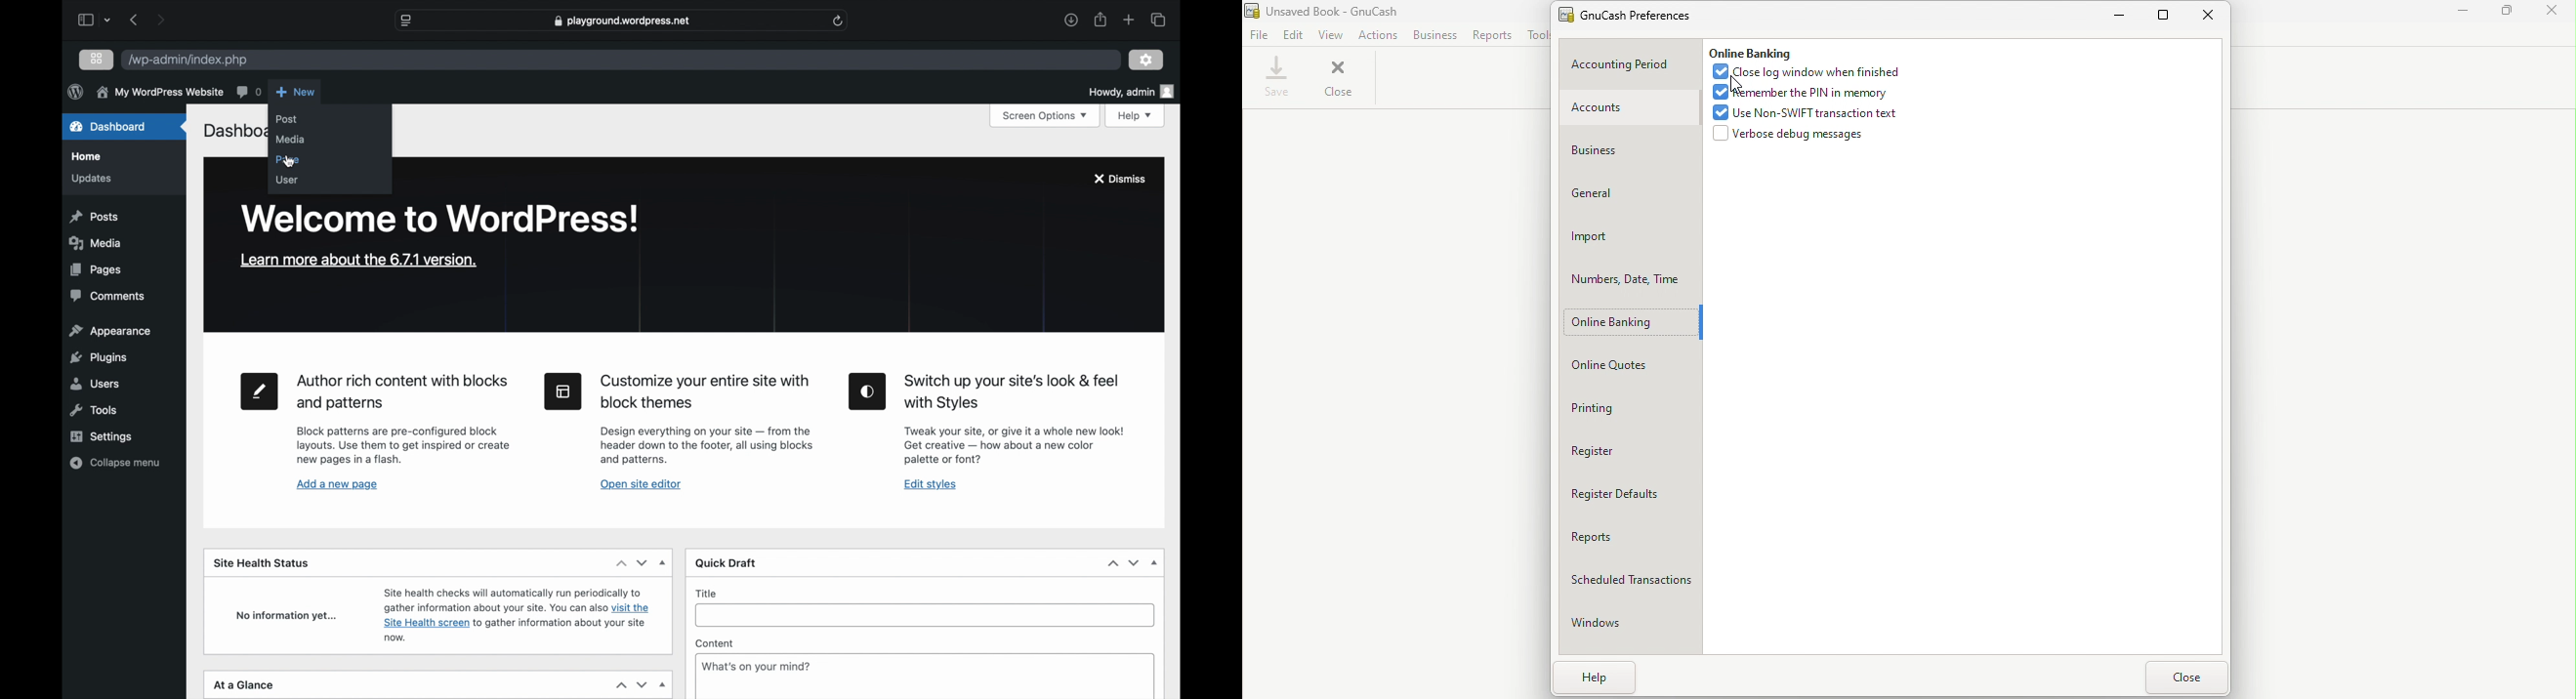 This screenshot has width=2576, height=700. What do you see at coordinates (932, 485) in the screenshot?
I see `edit styles` at bounding box center [932, 485].